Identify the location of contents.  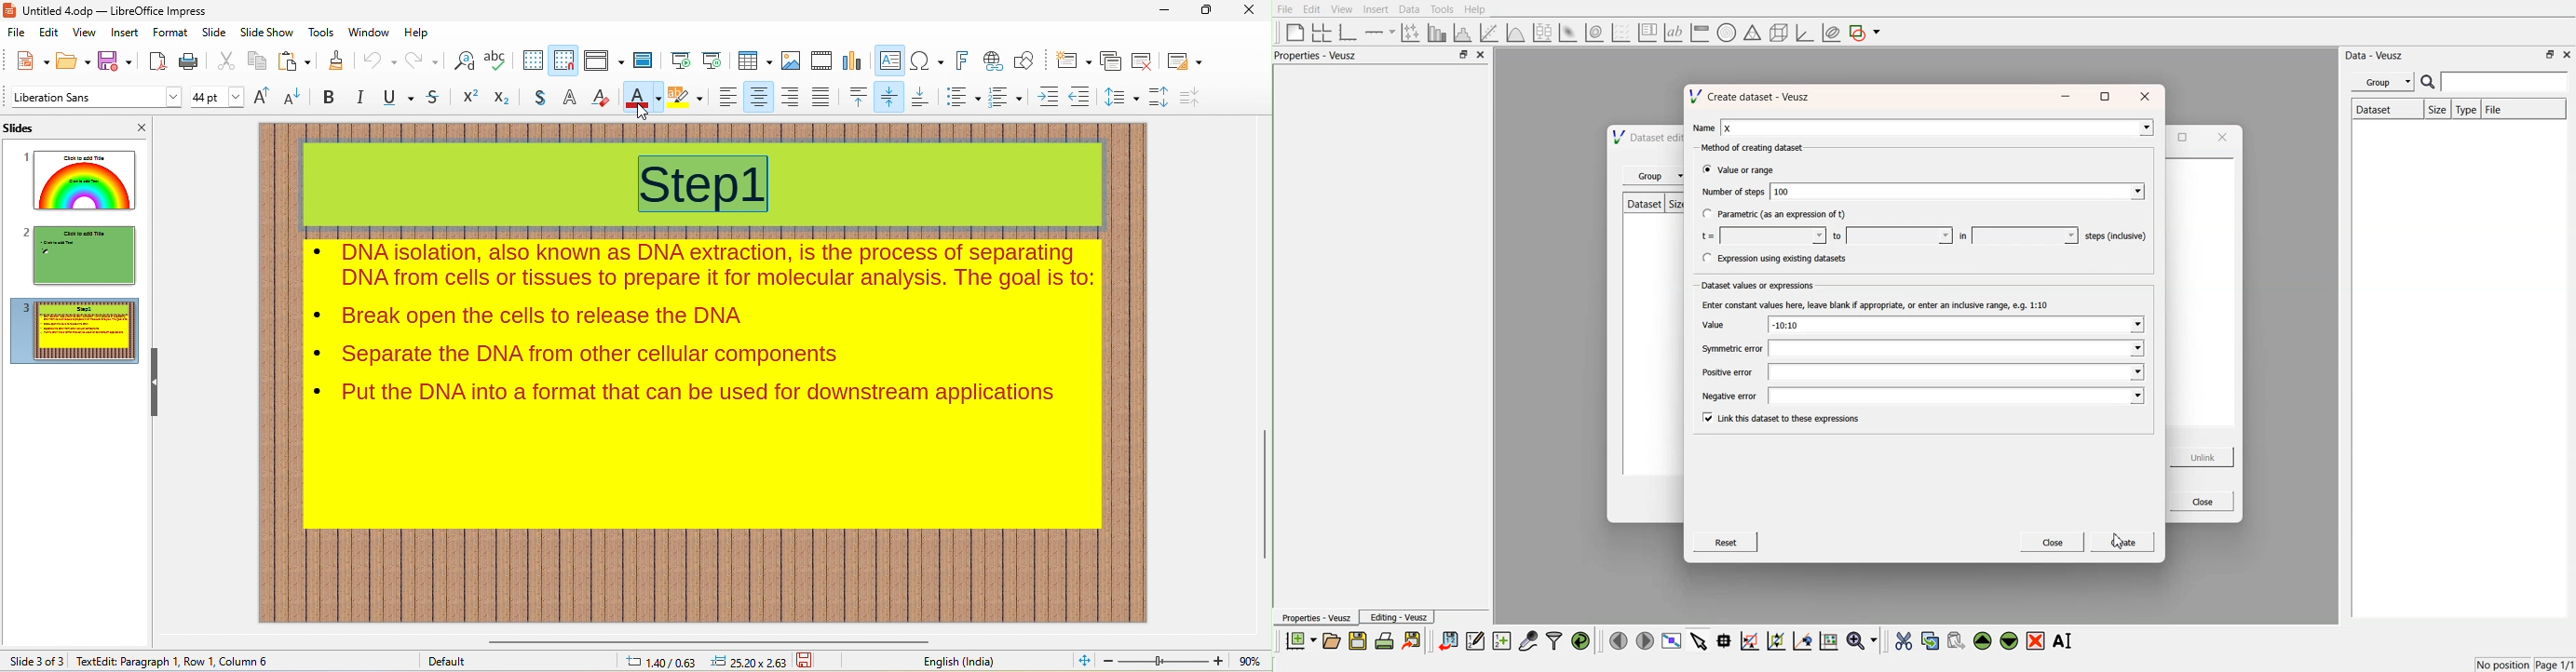
(701, 320).